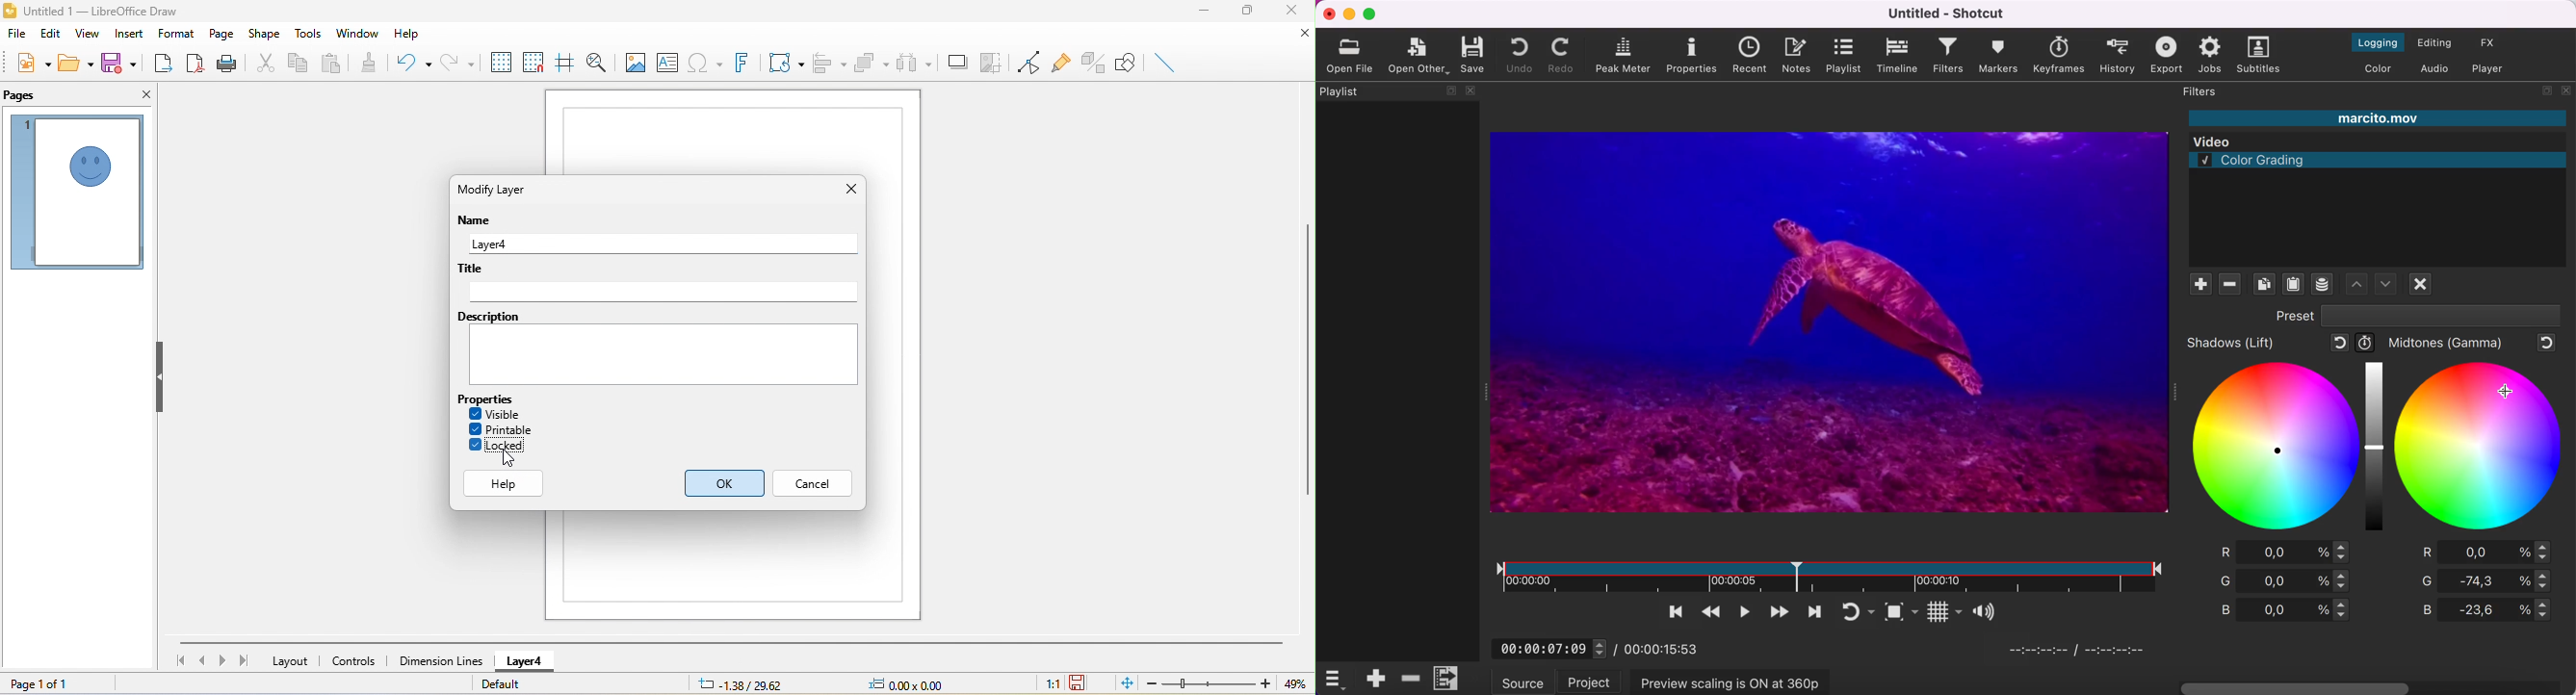 The image size is (2576, 700). Describe the element at coordinates (118, 62) in the screenshot. I see `save` at that location.